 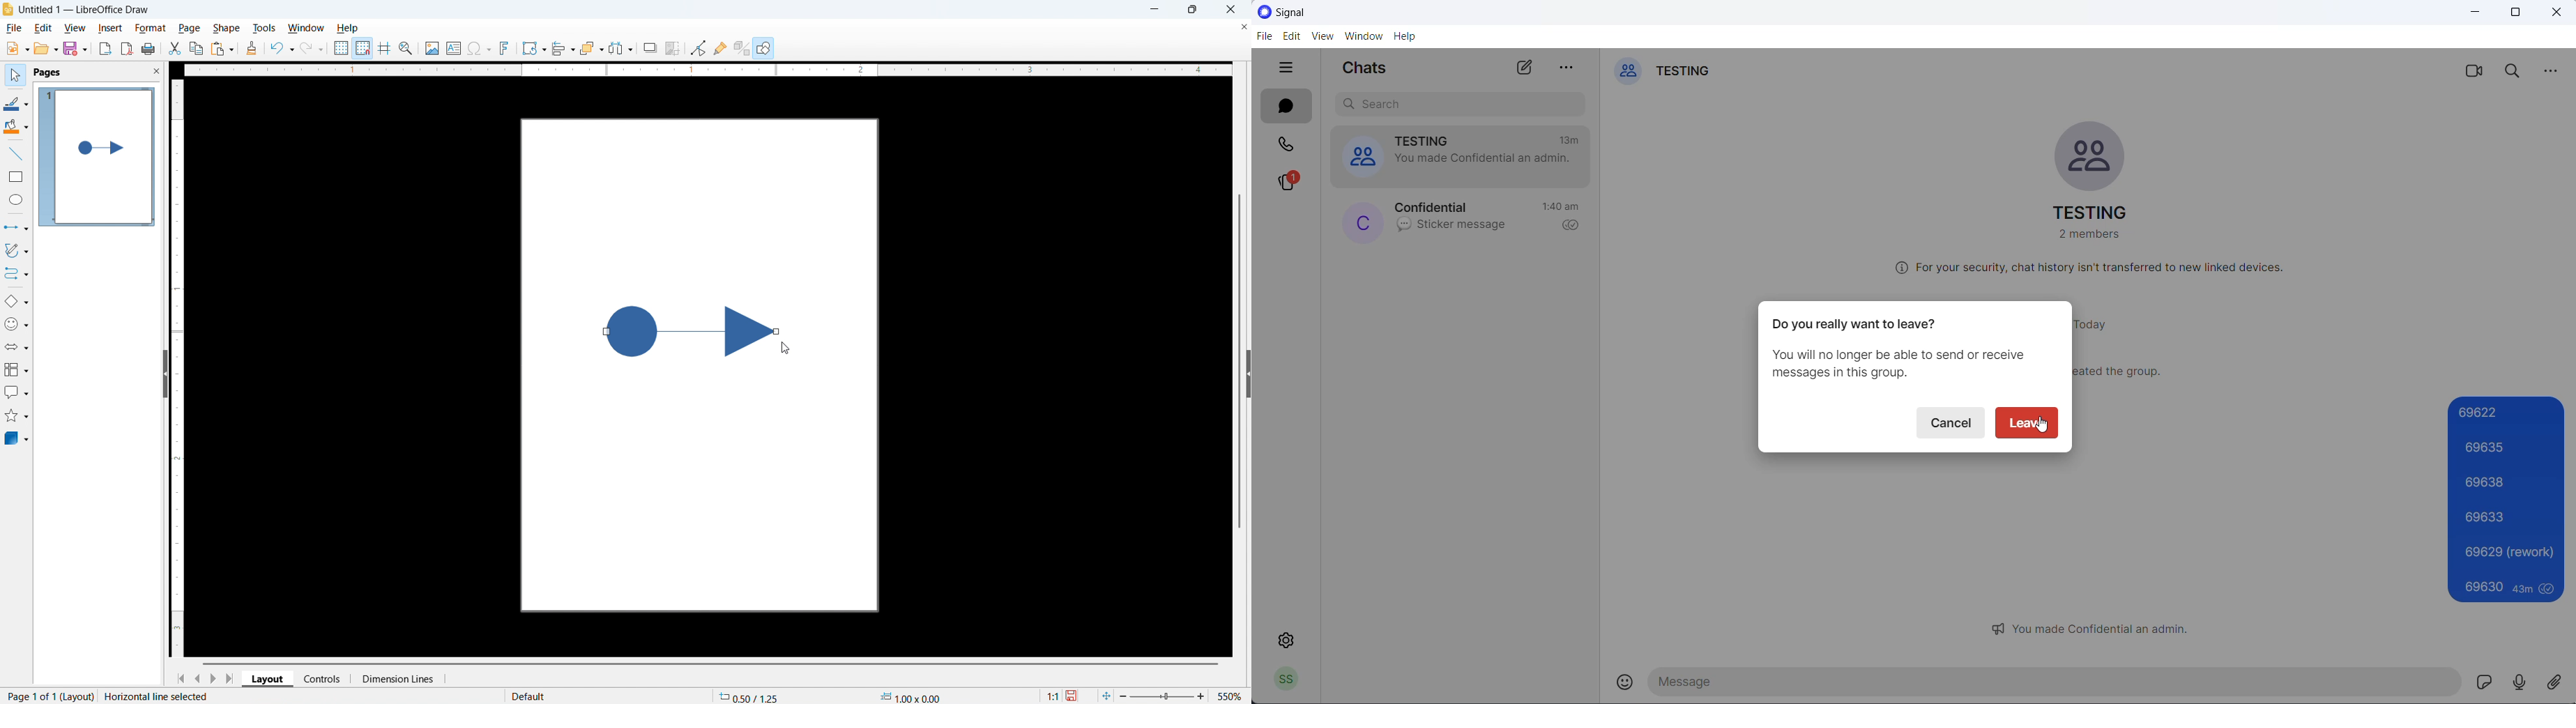 I want to click on Toggle point edit mode , so click(x=699, y=47).